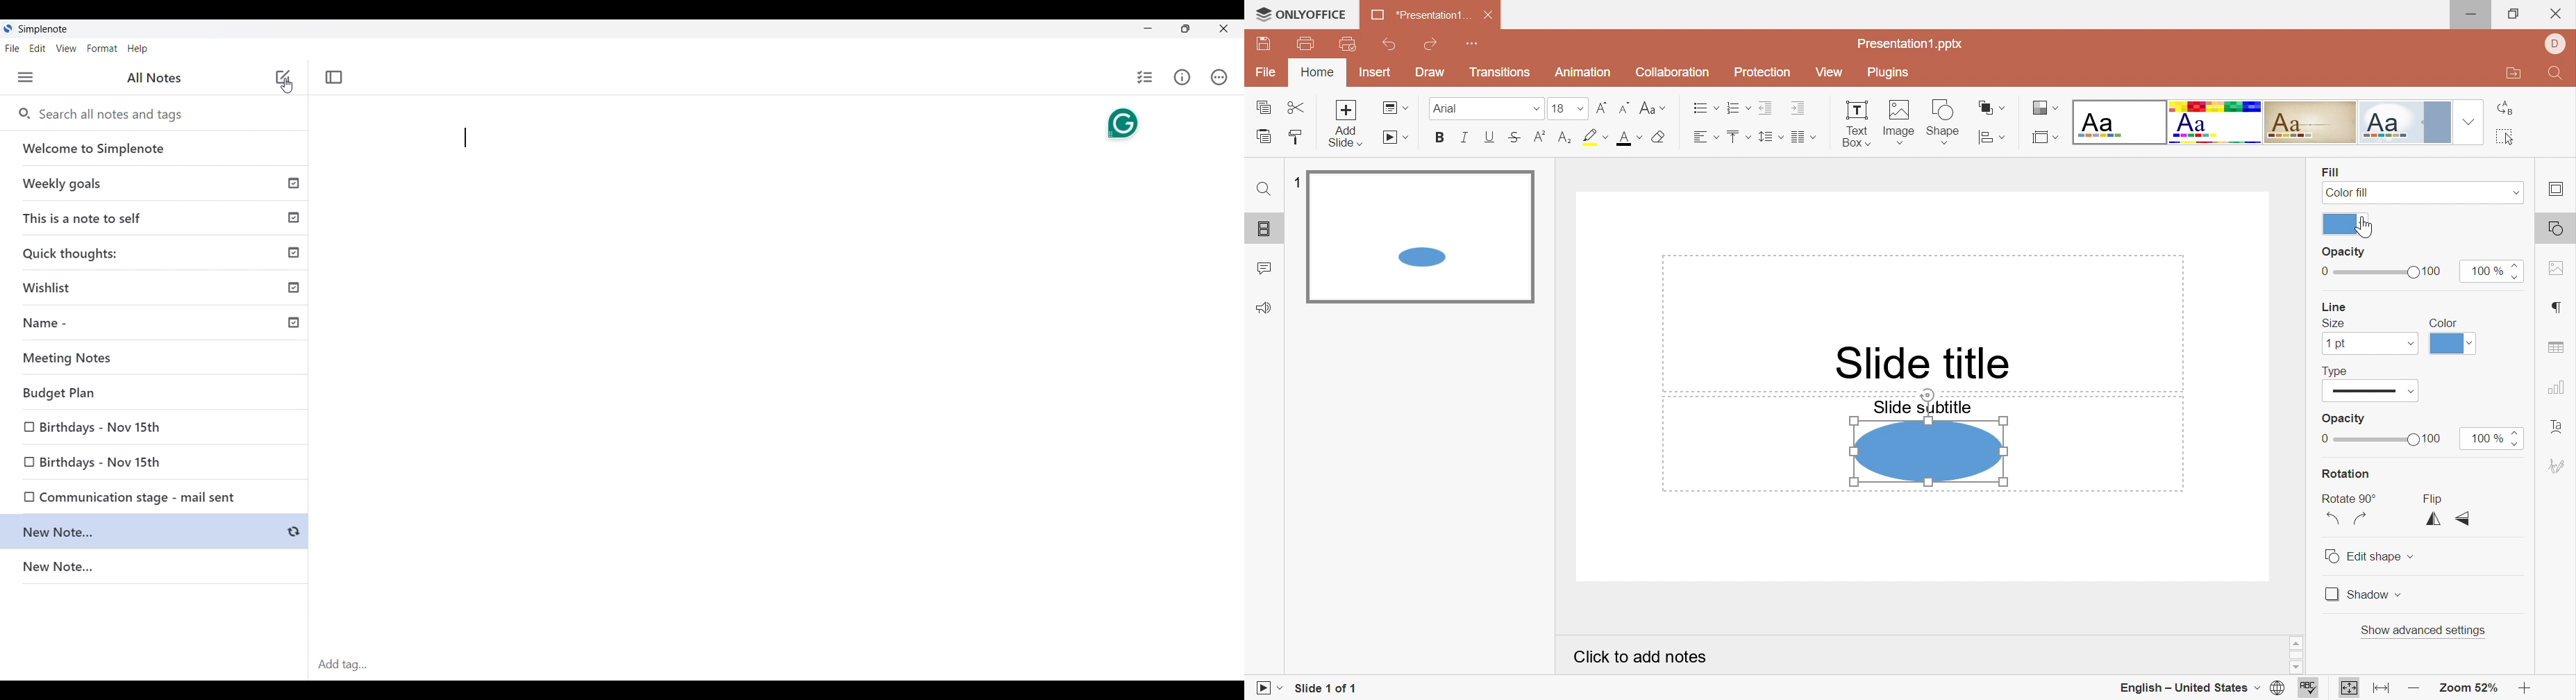 Image resolution: width=2576 pixels, height=700 pixels. I want to click on Fill, so click(2332, 172).